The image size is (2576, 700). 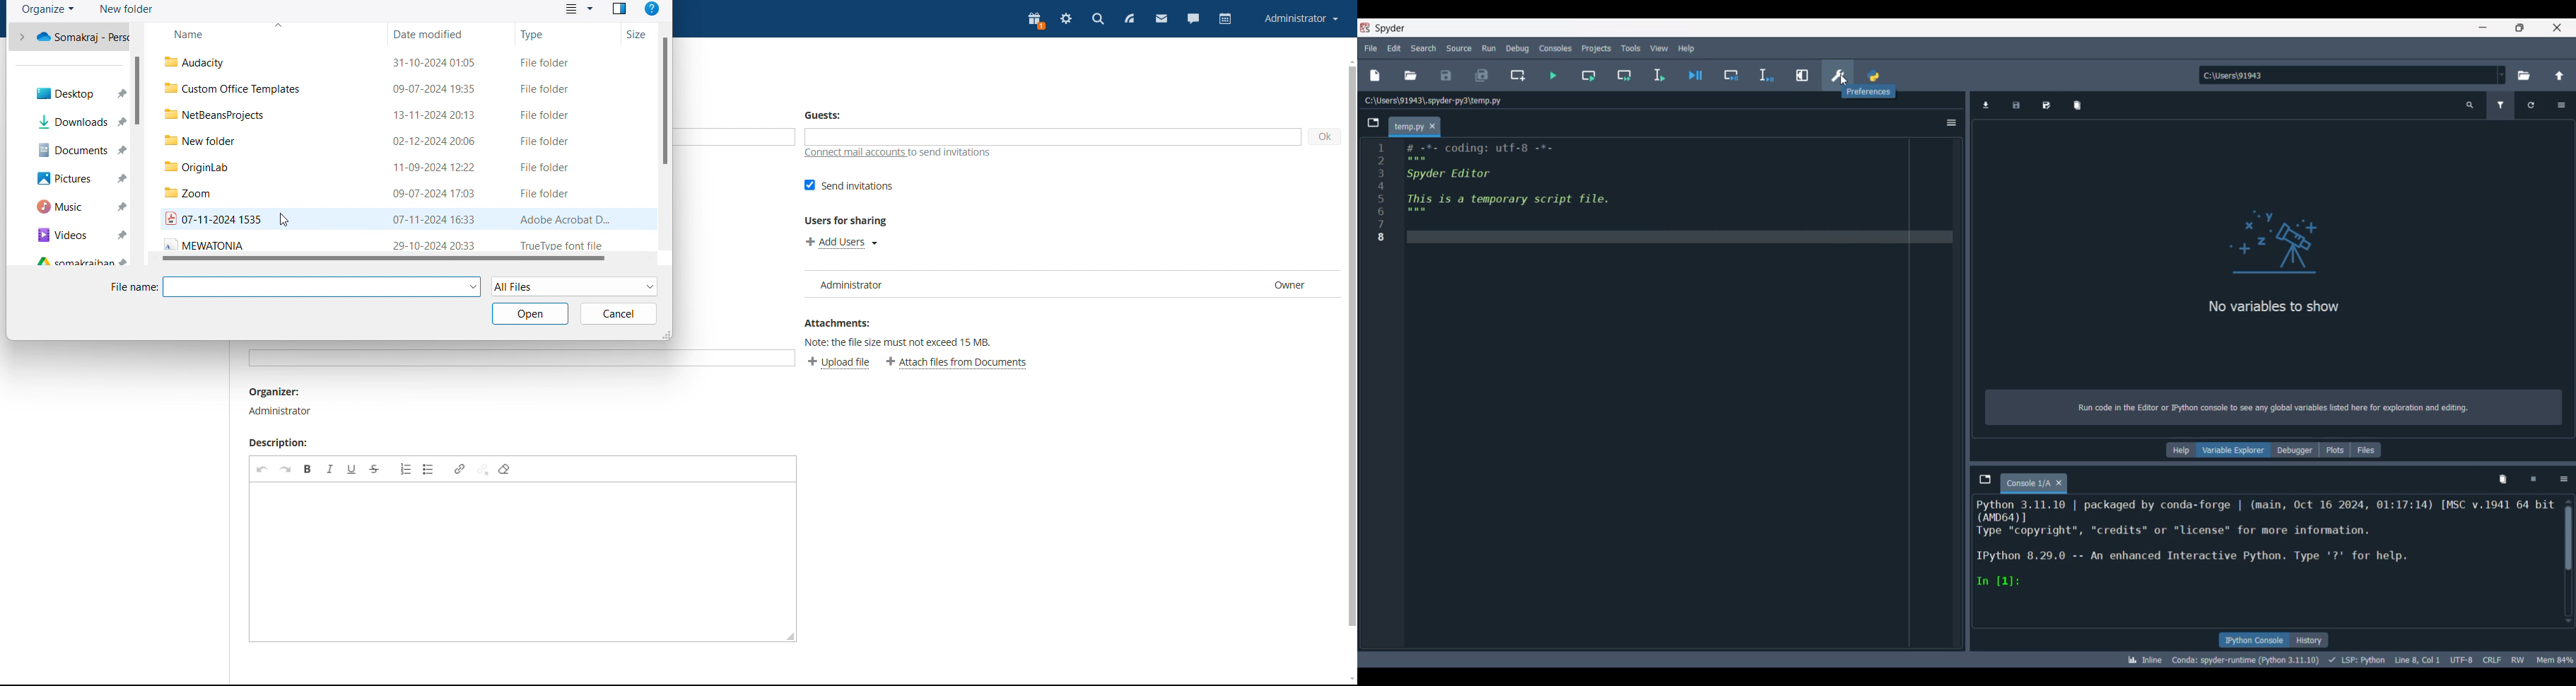 What do you see at coordinates (2310, 640) in the screenshot?
I see `History` at bounding box center [2310, 640].